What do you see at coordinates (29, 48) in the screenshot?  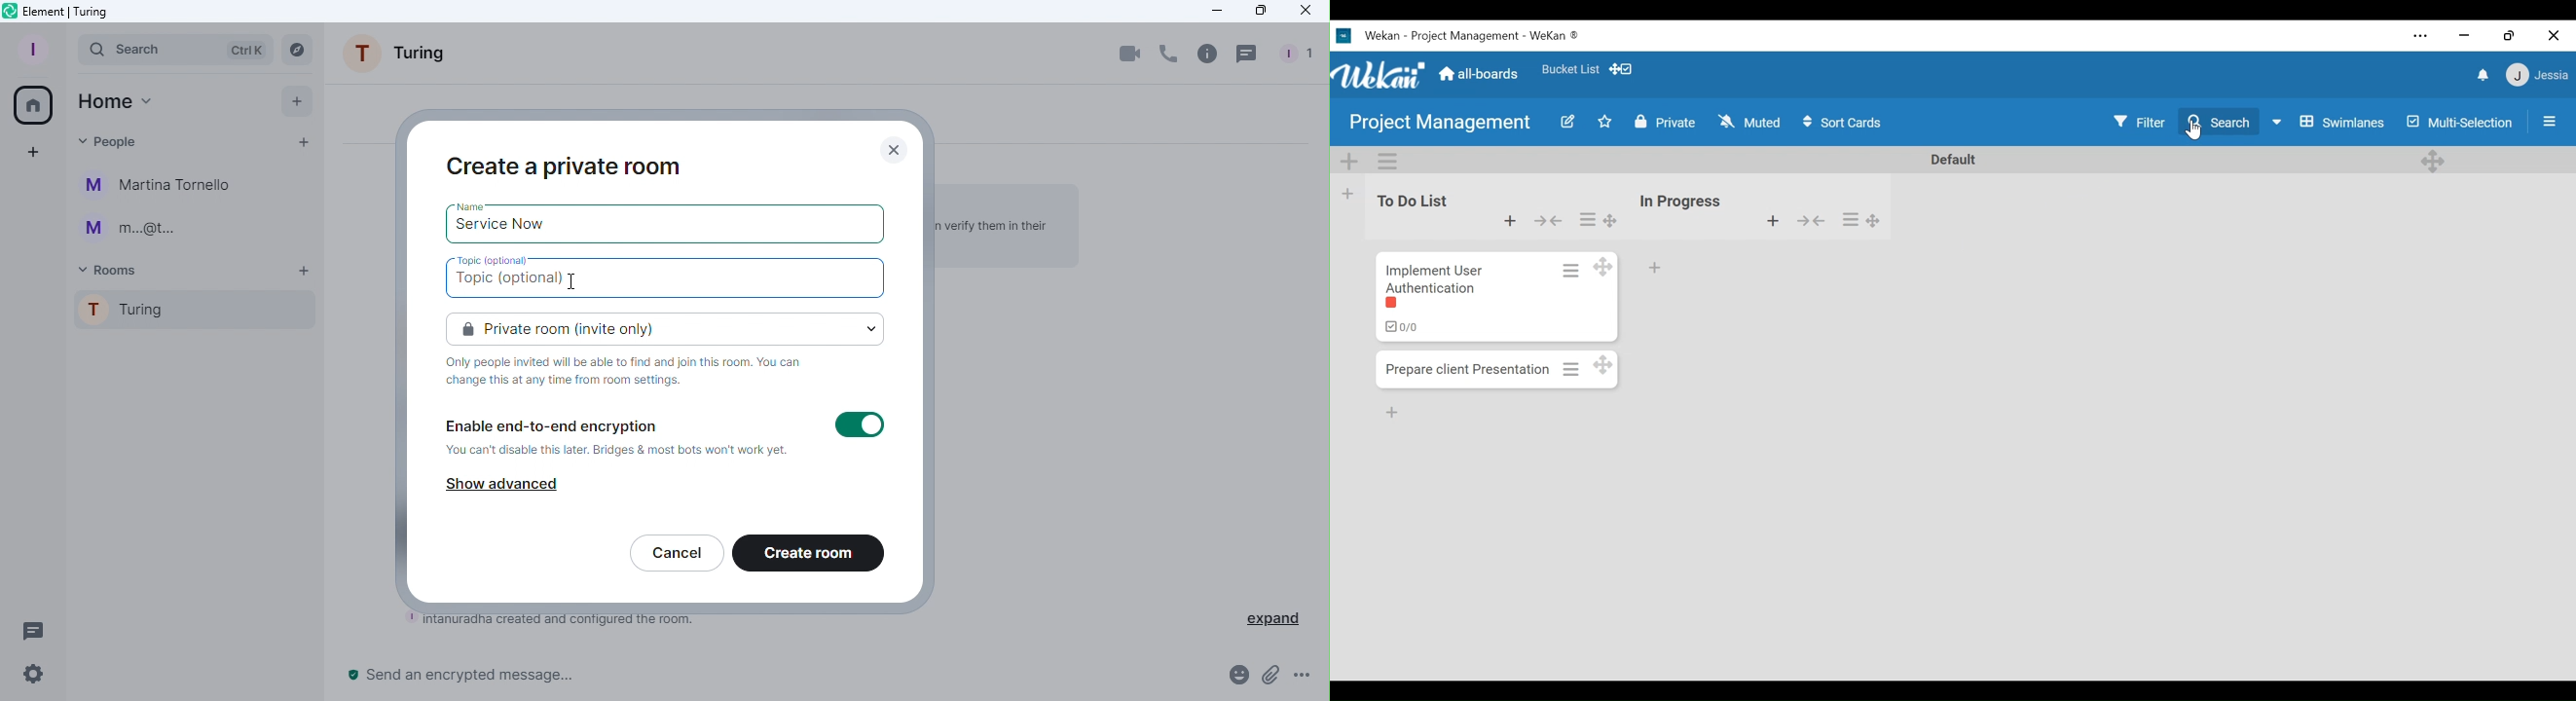 I see `Profile` at bounding box center [29, 48].